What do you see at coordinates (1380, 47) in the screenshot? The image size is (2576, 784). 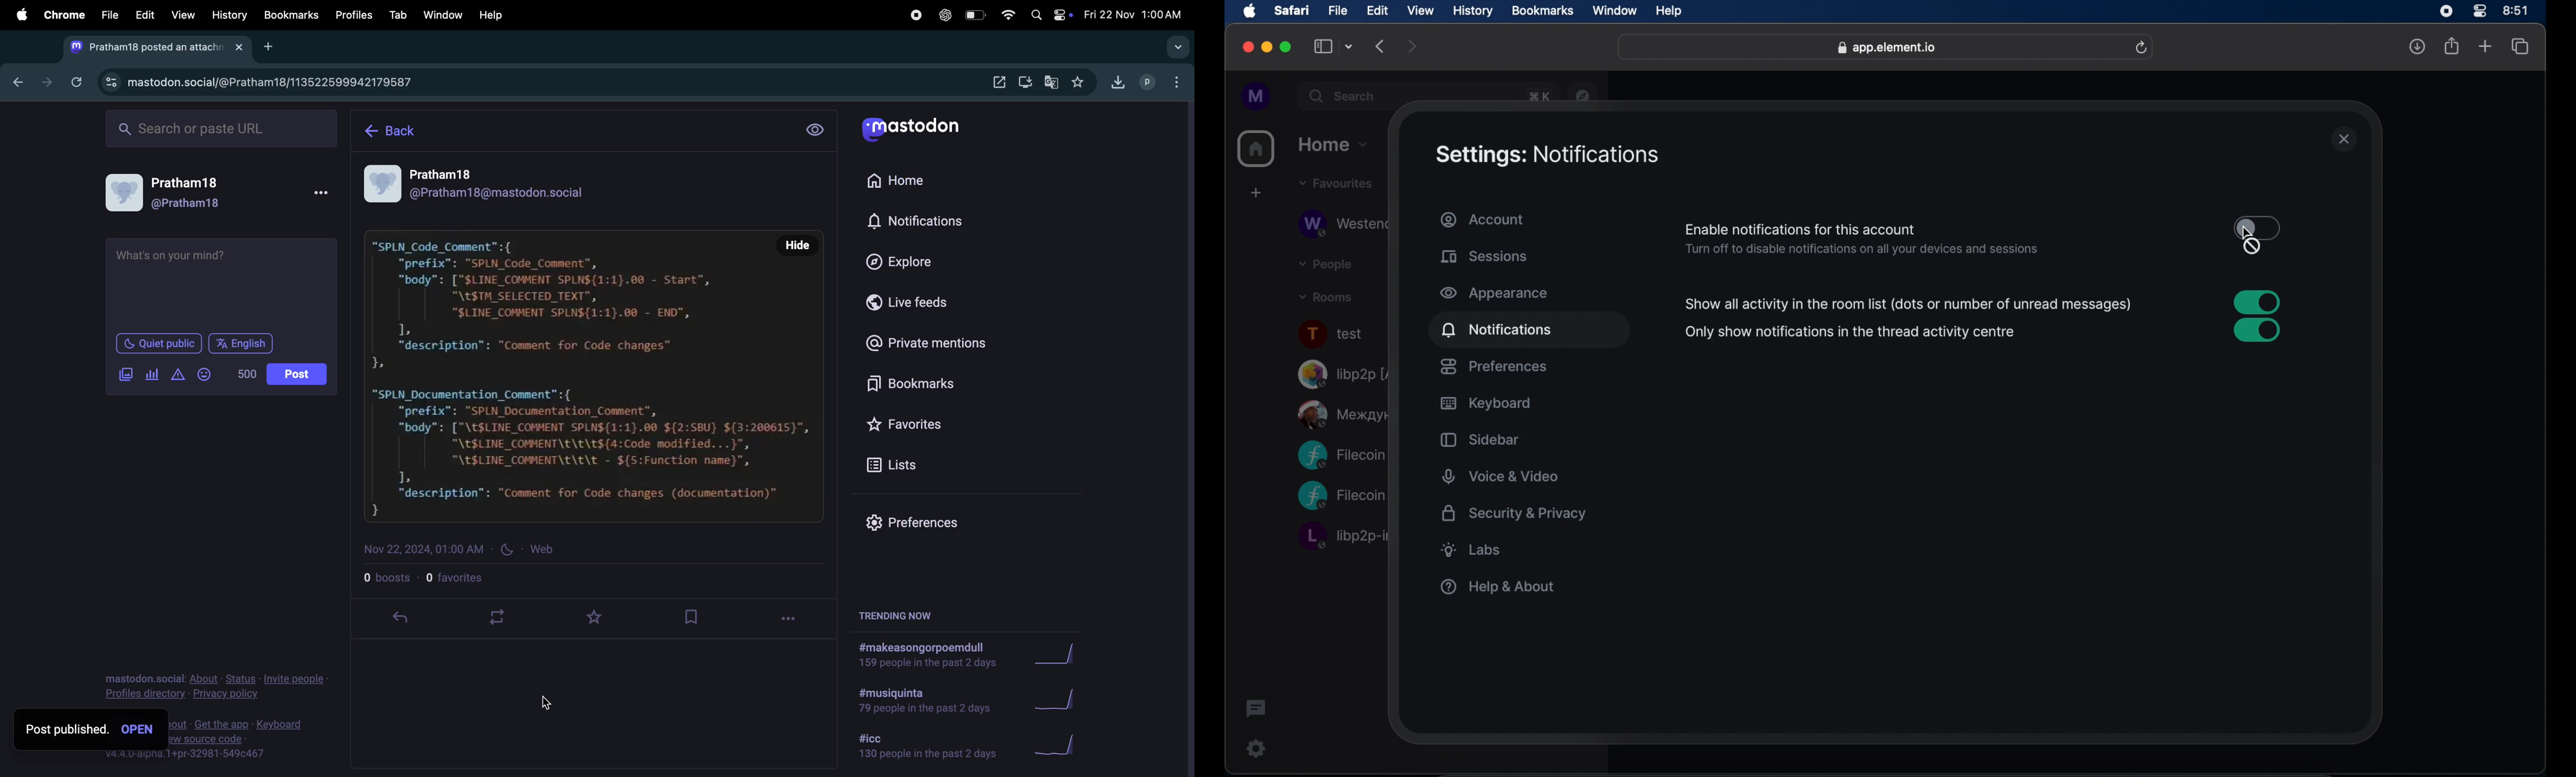 I see `backward` at bounding box center [1380, 47].